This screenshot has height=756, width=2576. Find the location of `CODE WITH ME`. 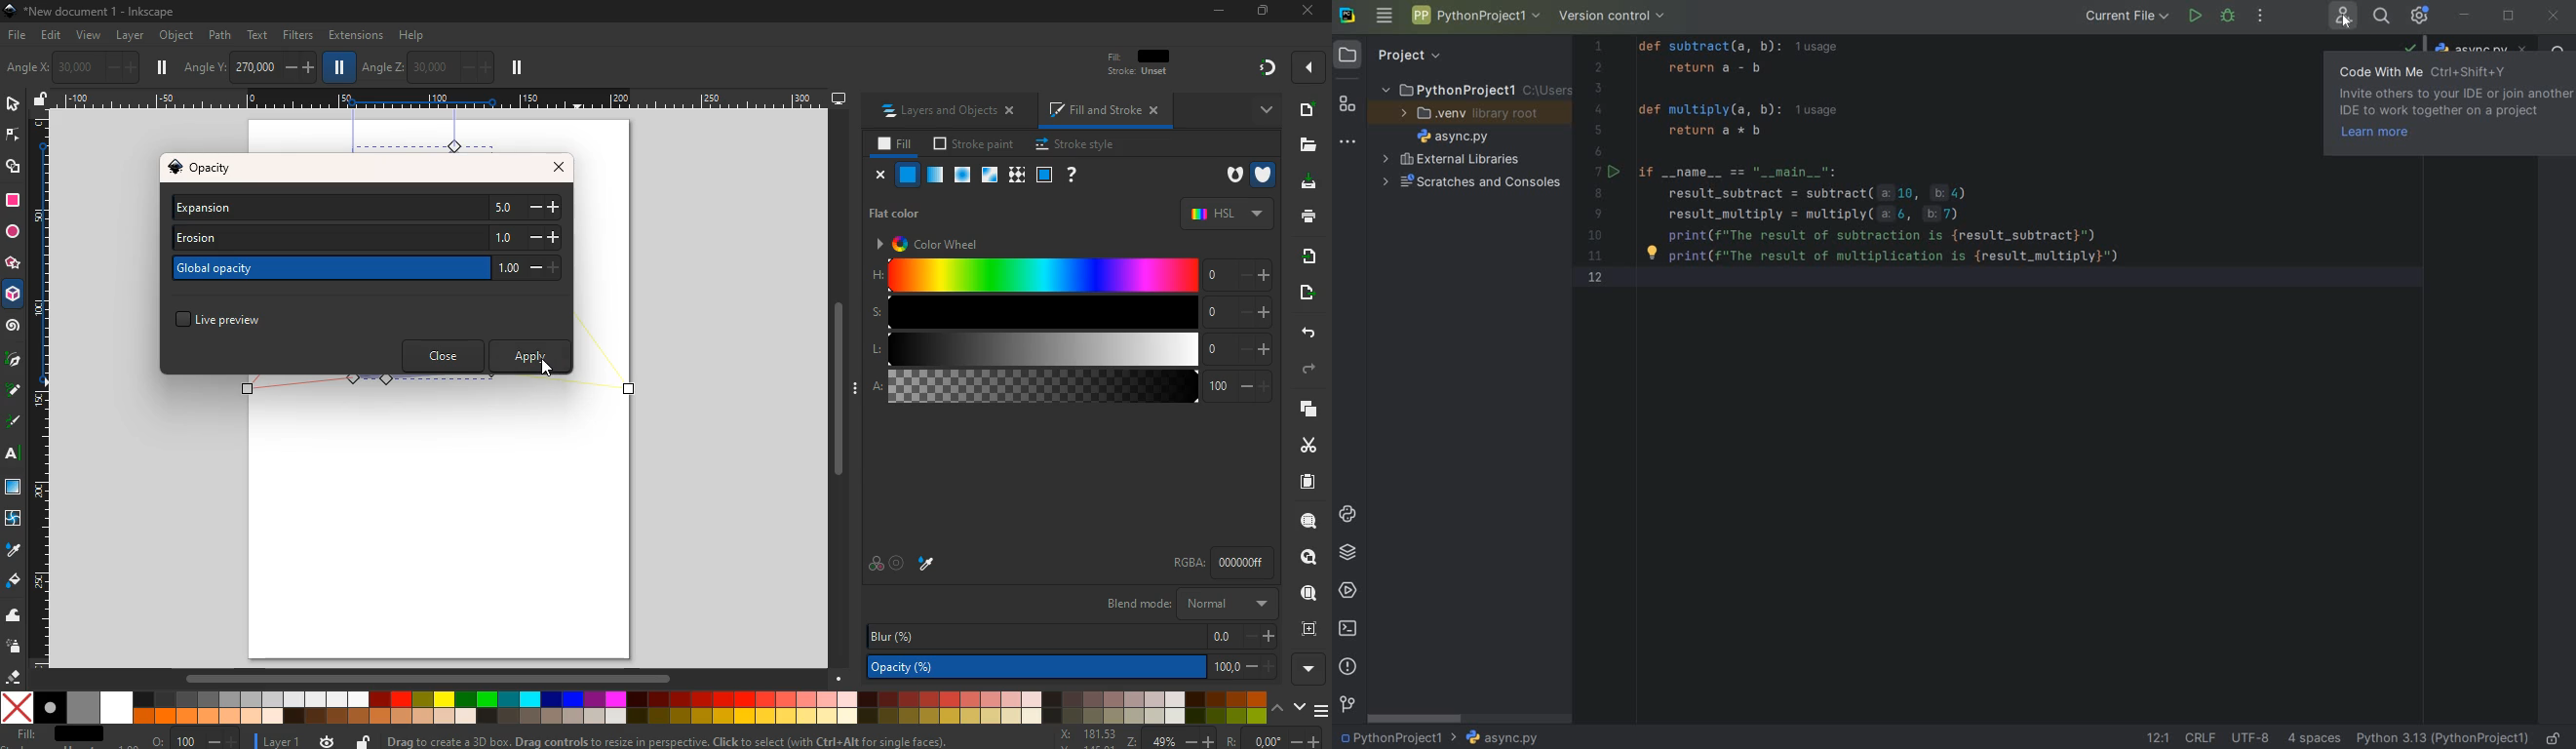

CODE WITH ME is located at coordinates (2453, 102).